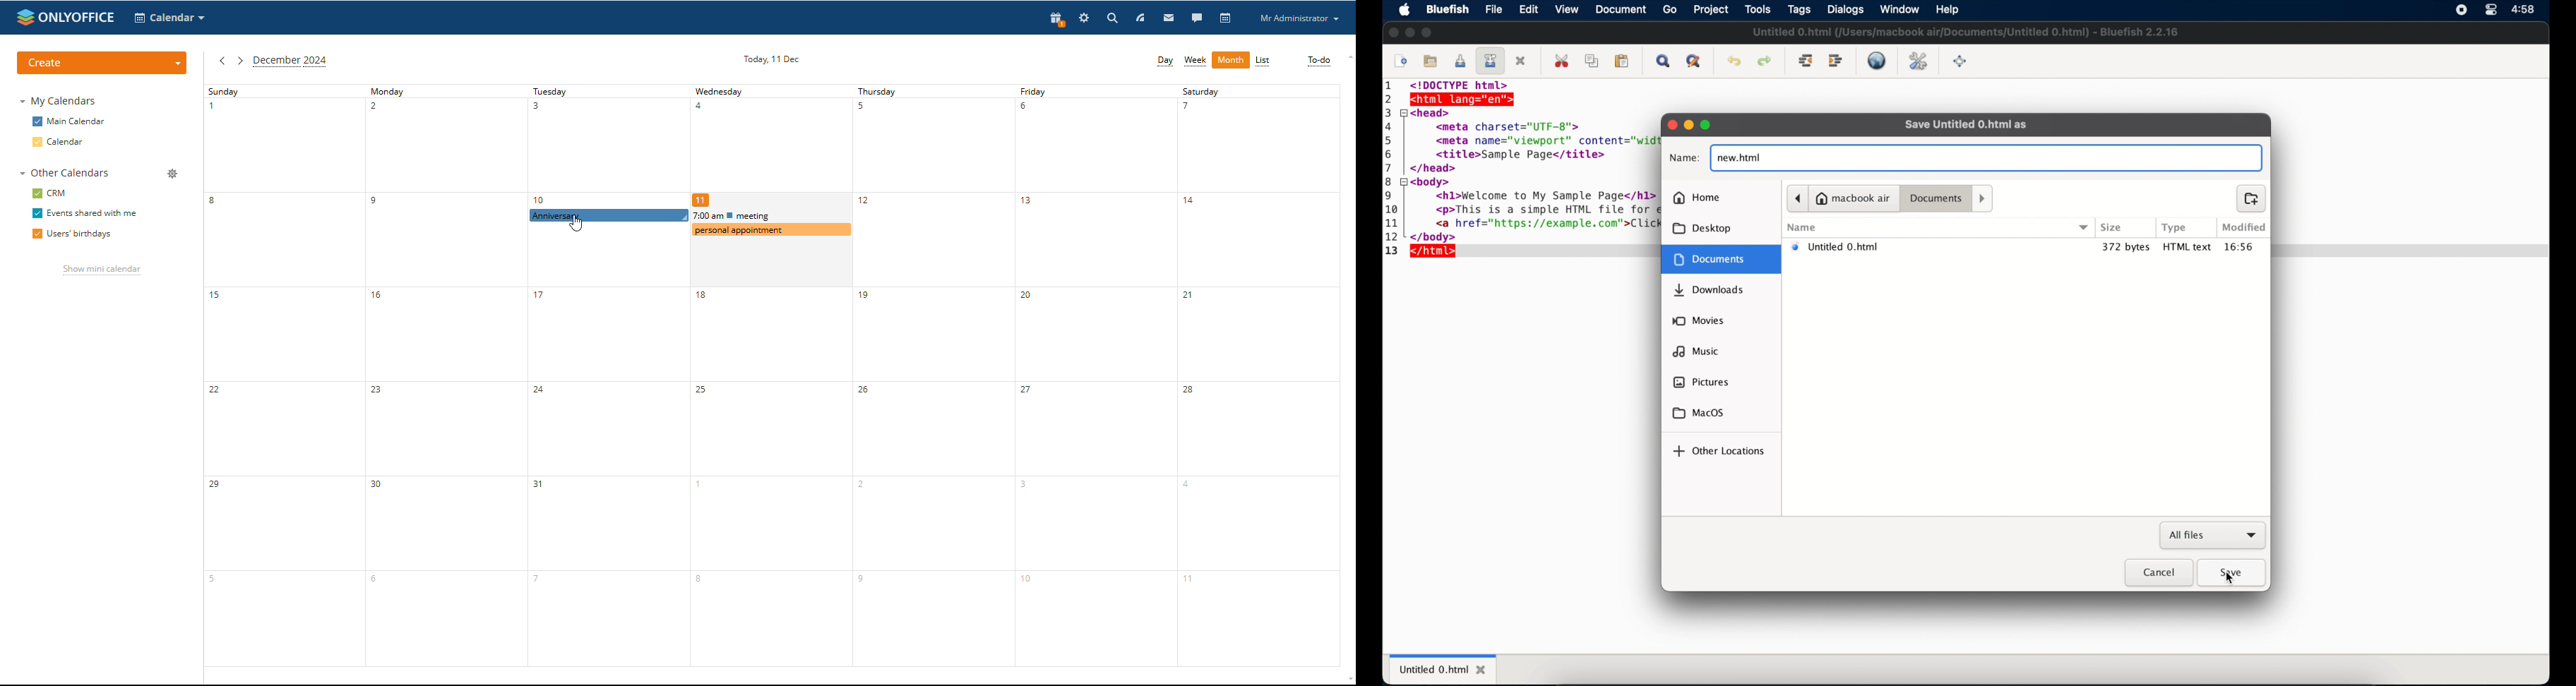 The width and height of the screenshot is (2576, 700). I want to click on macbook air, so click(1853, 199).